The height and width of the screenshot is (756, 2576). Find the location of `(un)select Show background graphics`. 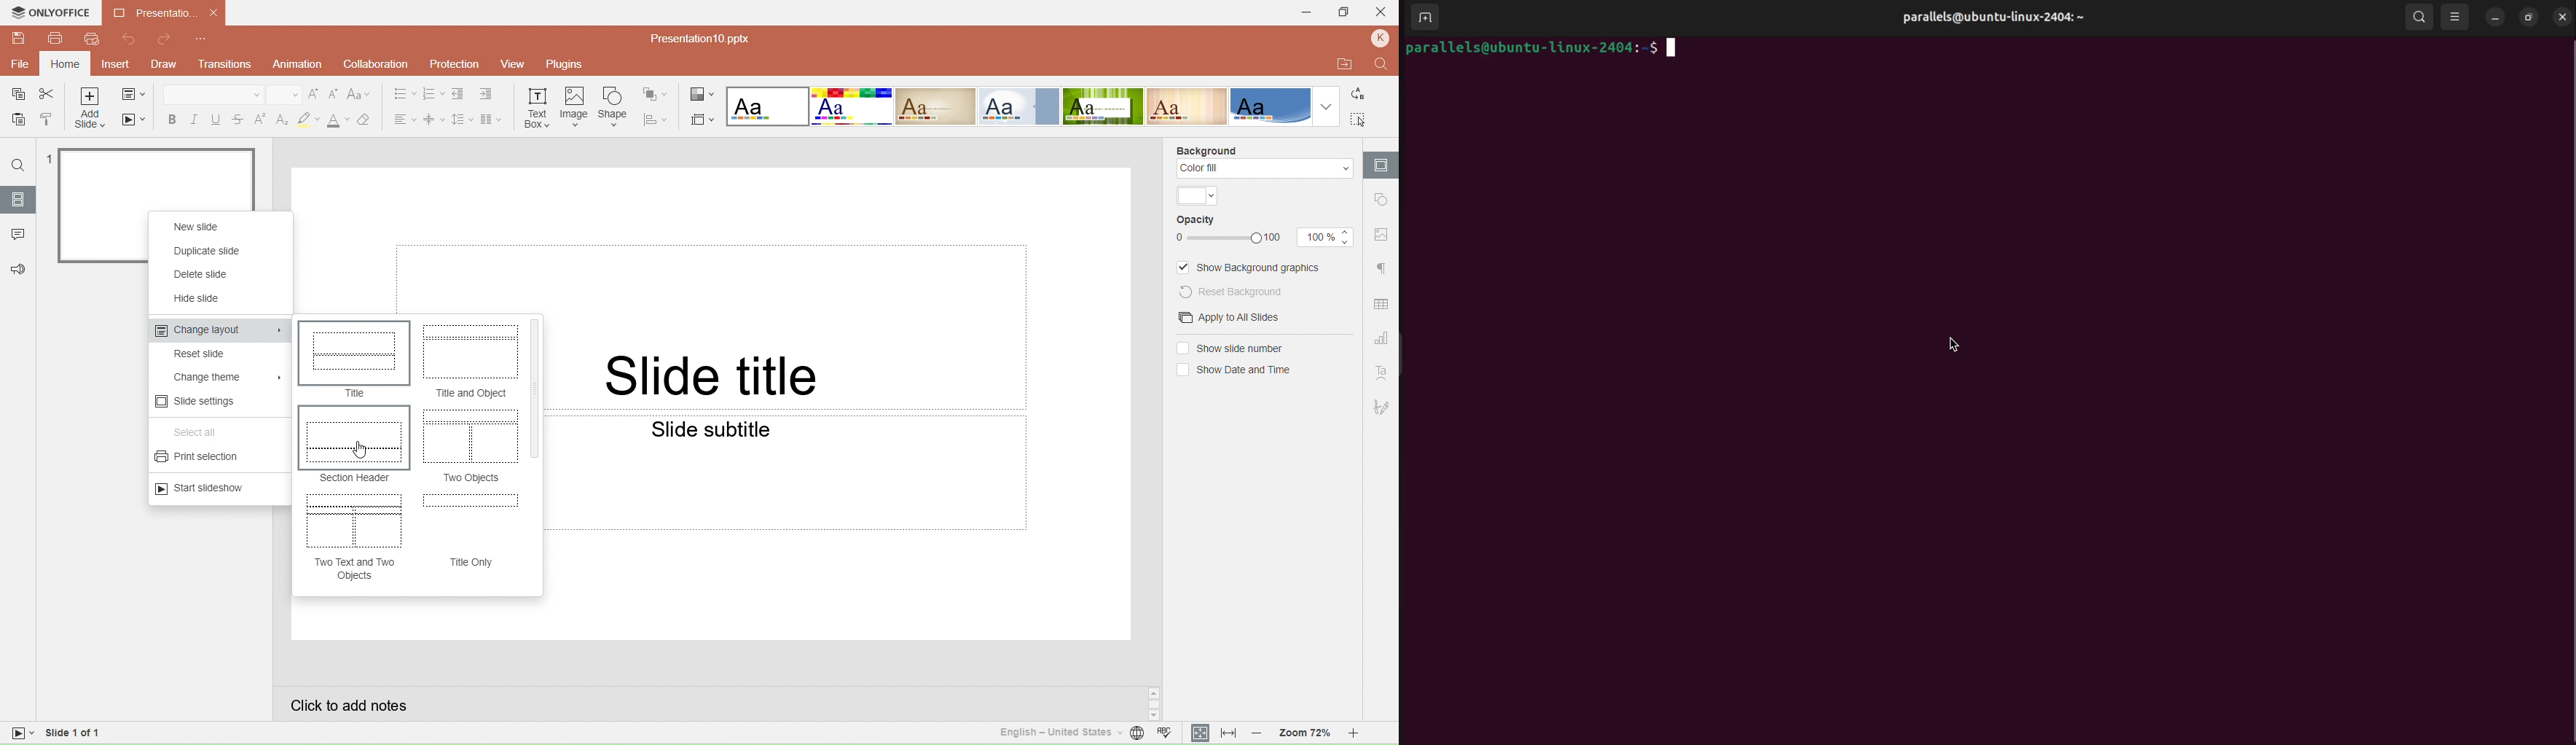

(un)select Show background graphics is located at coordinates (1251, 268).